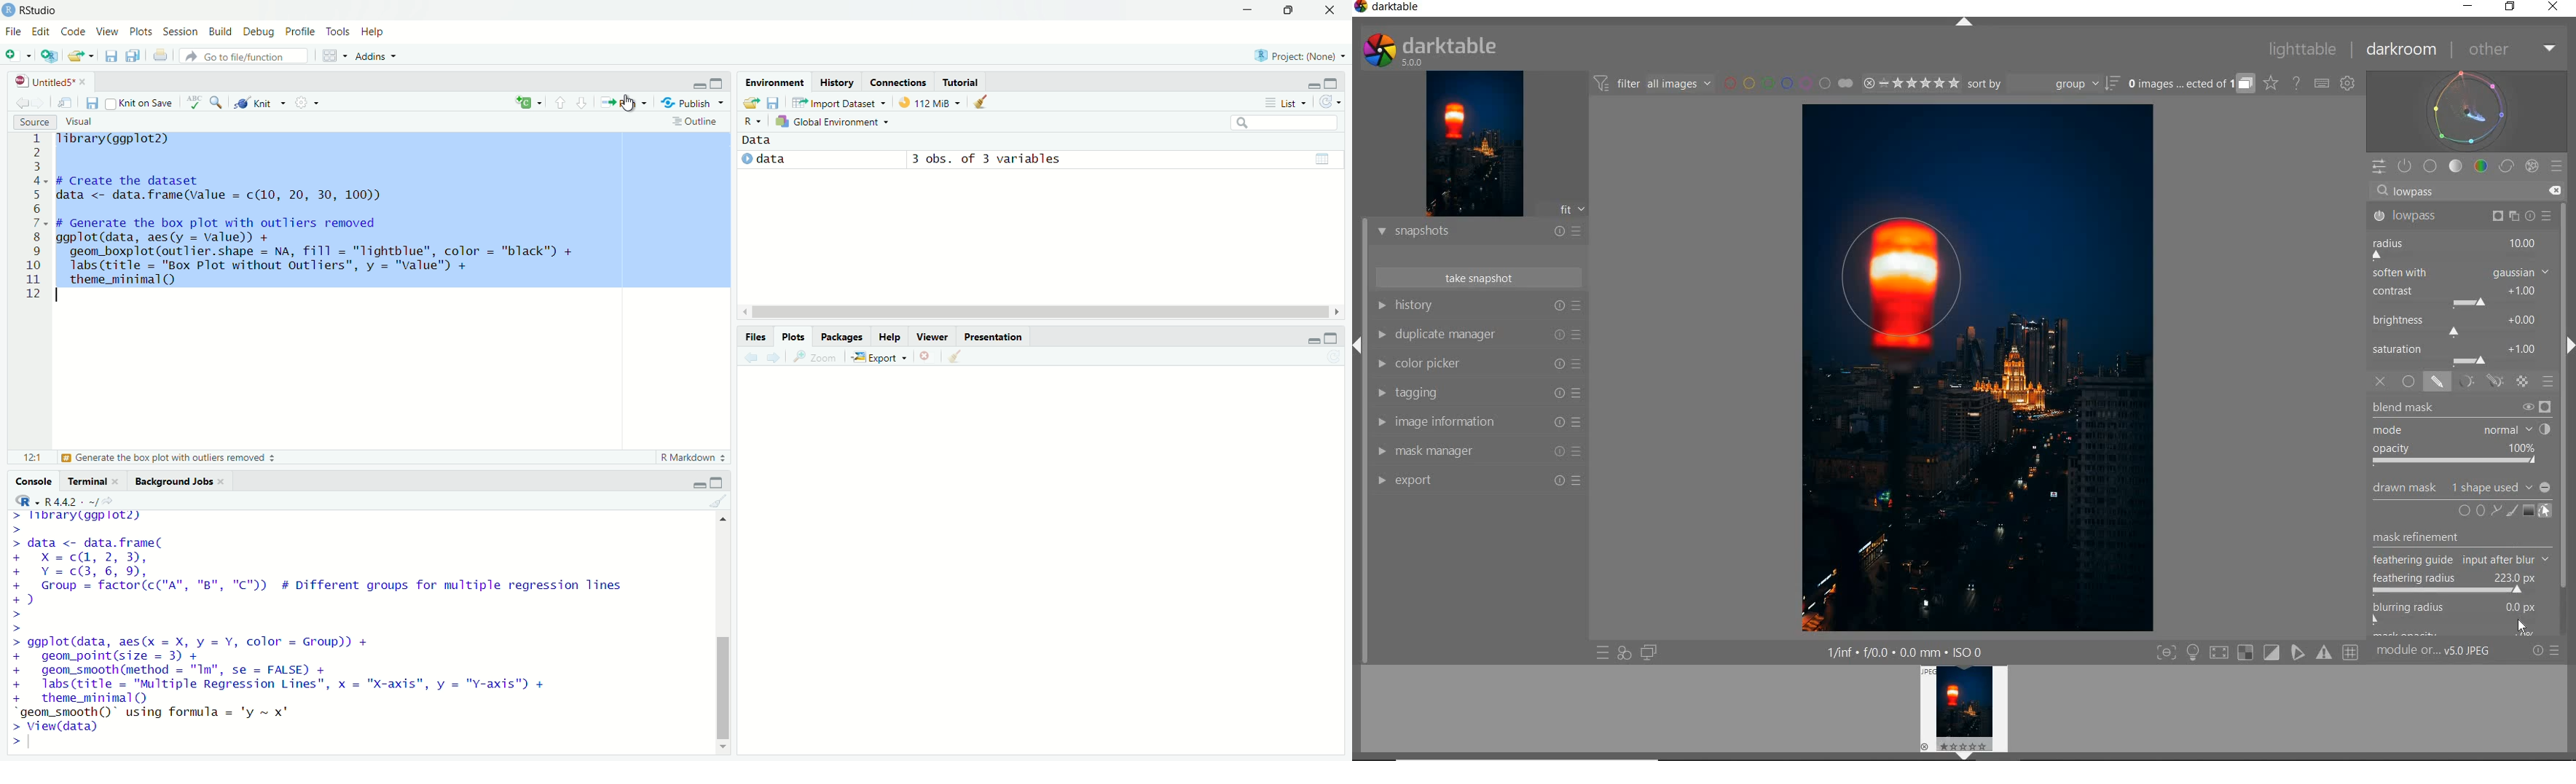 Image resolution: width=2576 pixels, height=784 pixels. What do you see at coordinates (1301, 57) in the screenshot?
I see `Project: (None)` at bounding box center [1301, 57].